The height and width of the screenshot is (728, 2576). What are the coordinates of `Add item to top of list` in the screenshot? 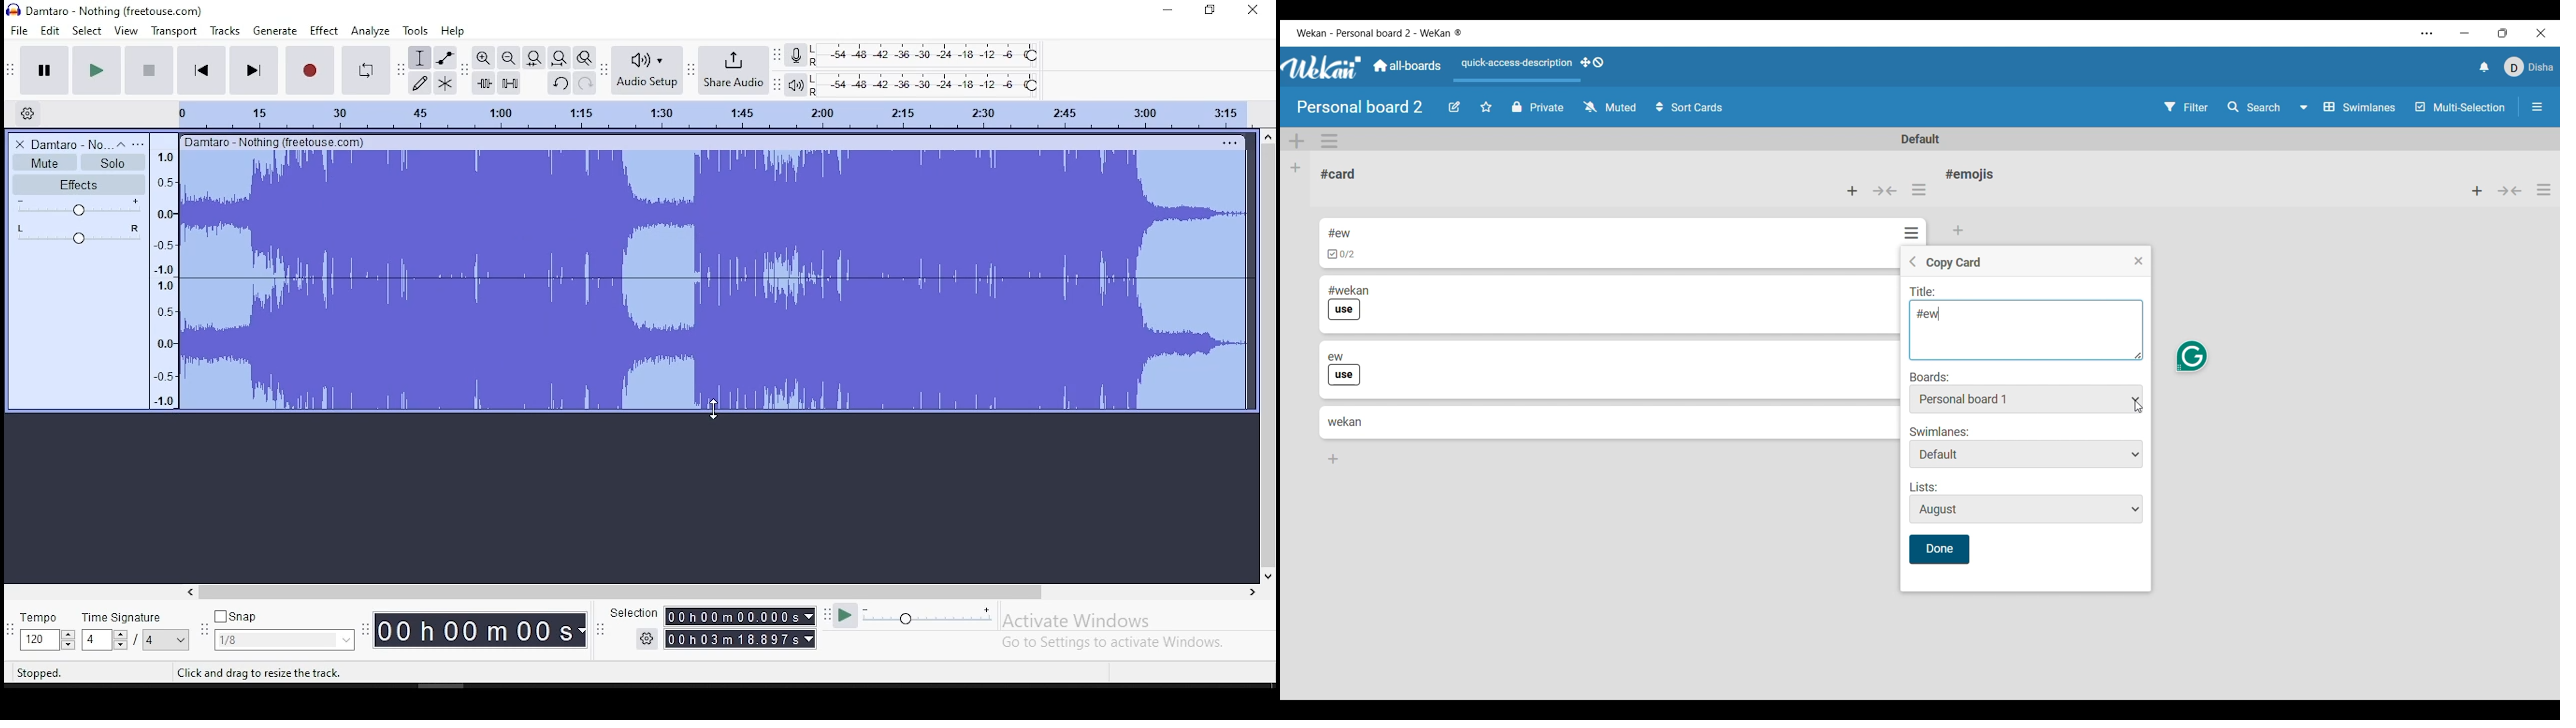 It's located at (2477, 191).